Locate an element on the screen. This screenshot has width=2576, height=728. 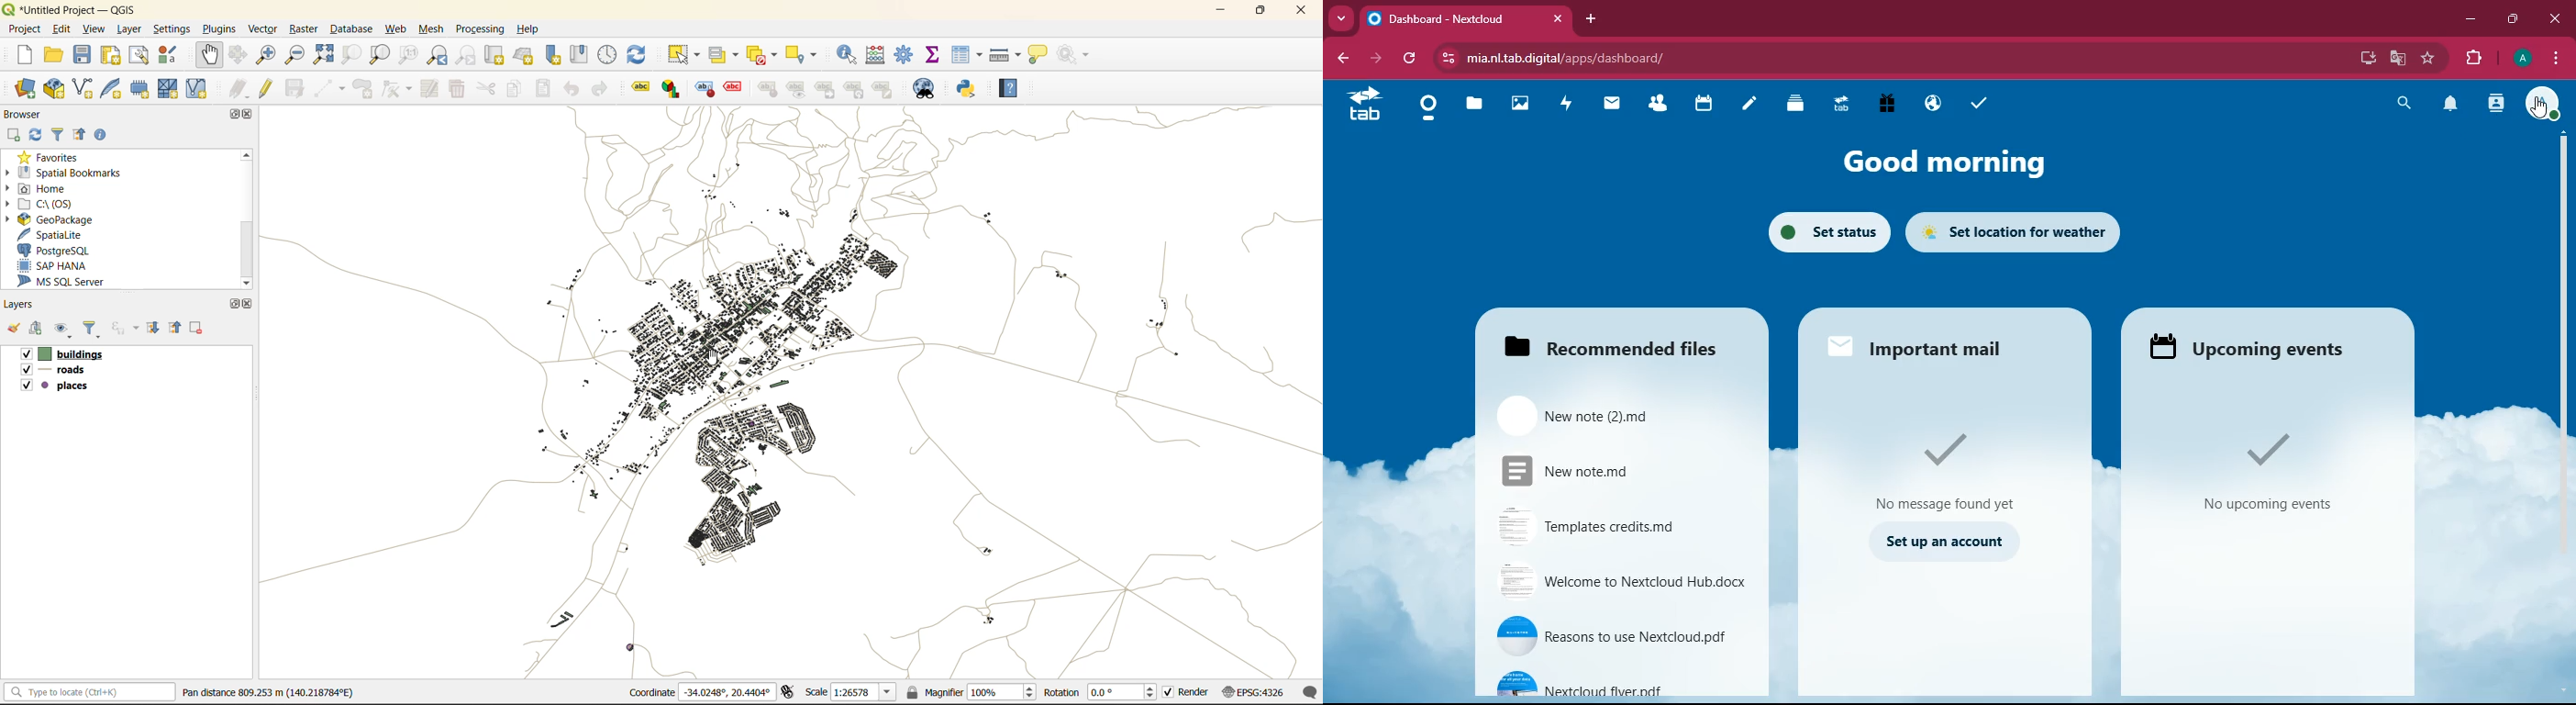
View site information is located at coordinates (1445, 59).